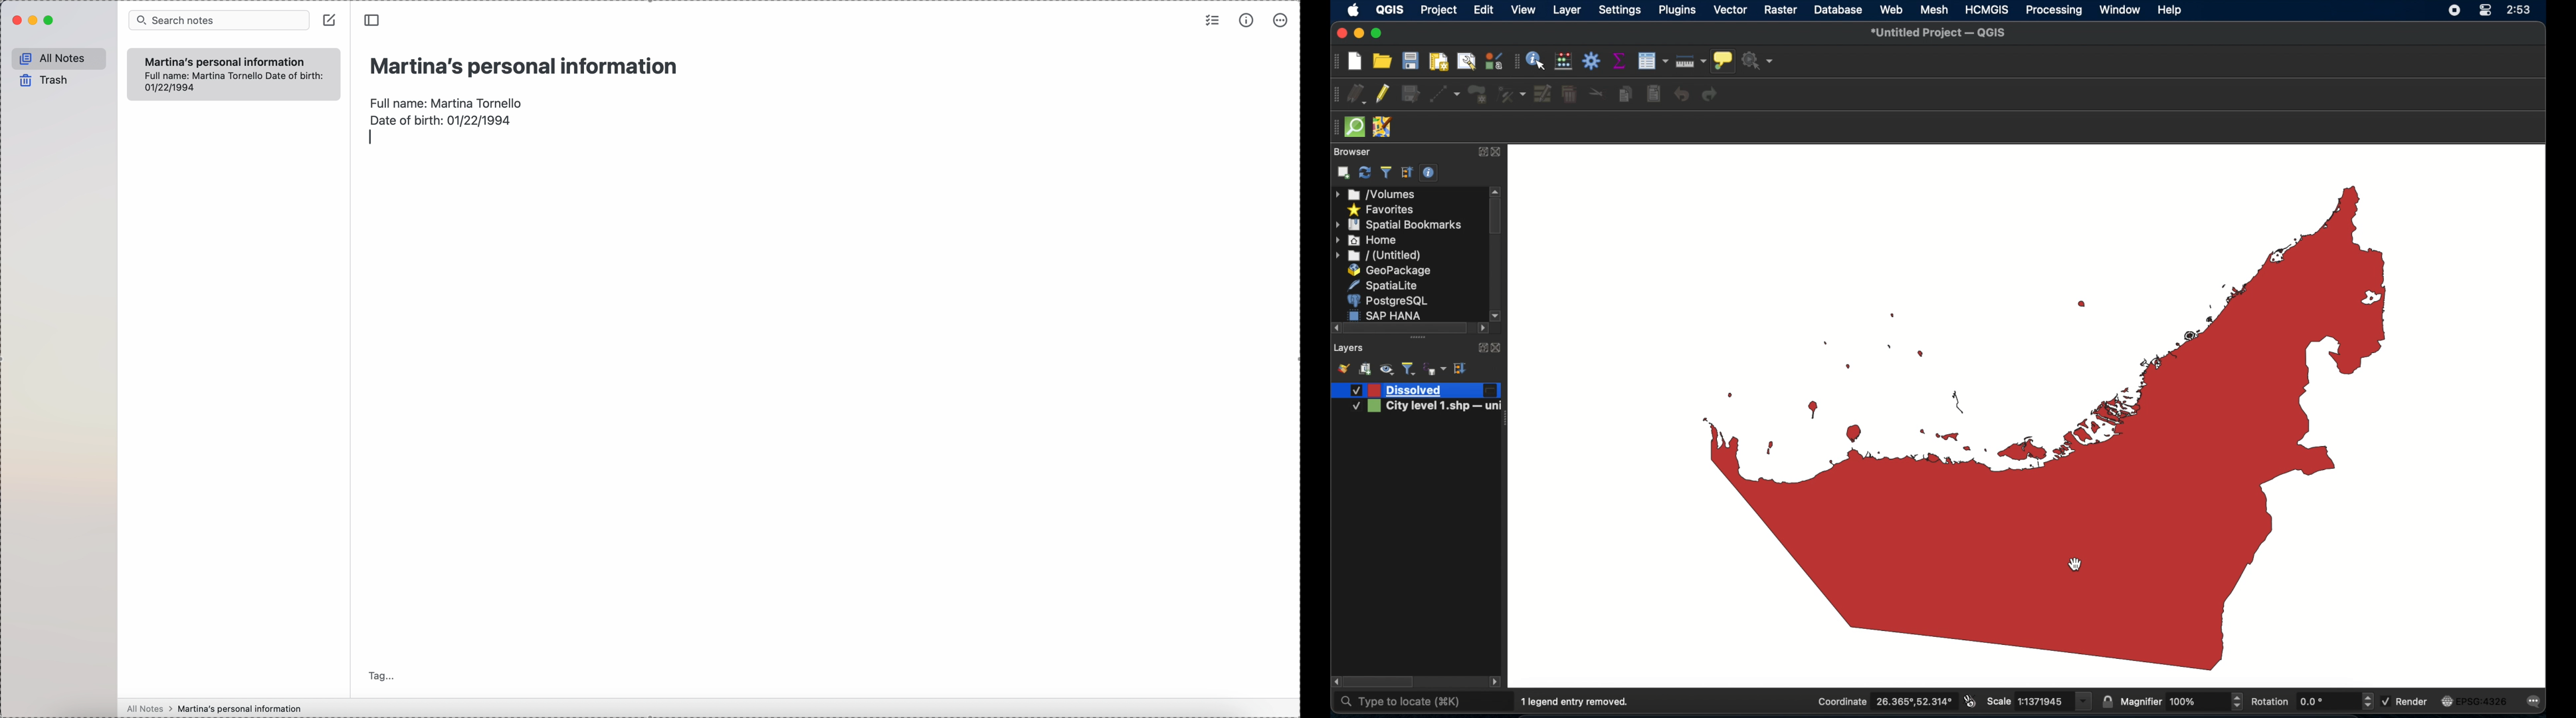 This screenshot has height=728, width=2576. I want to click on current crs, so click(2474, 700).